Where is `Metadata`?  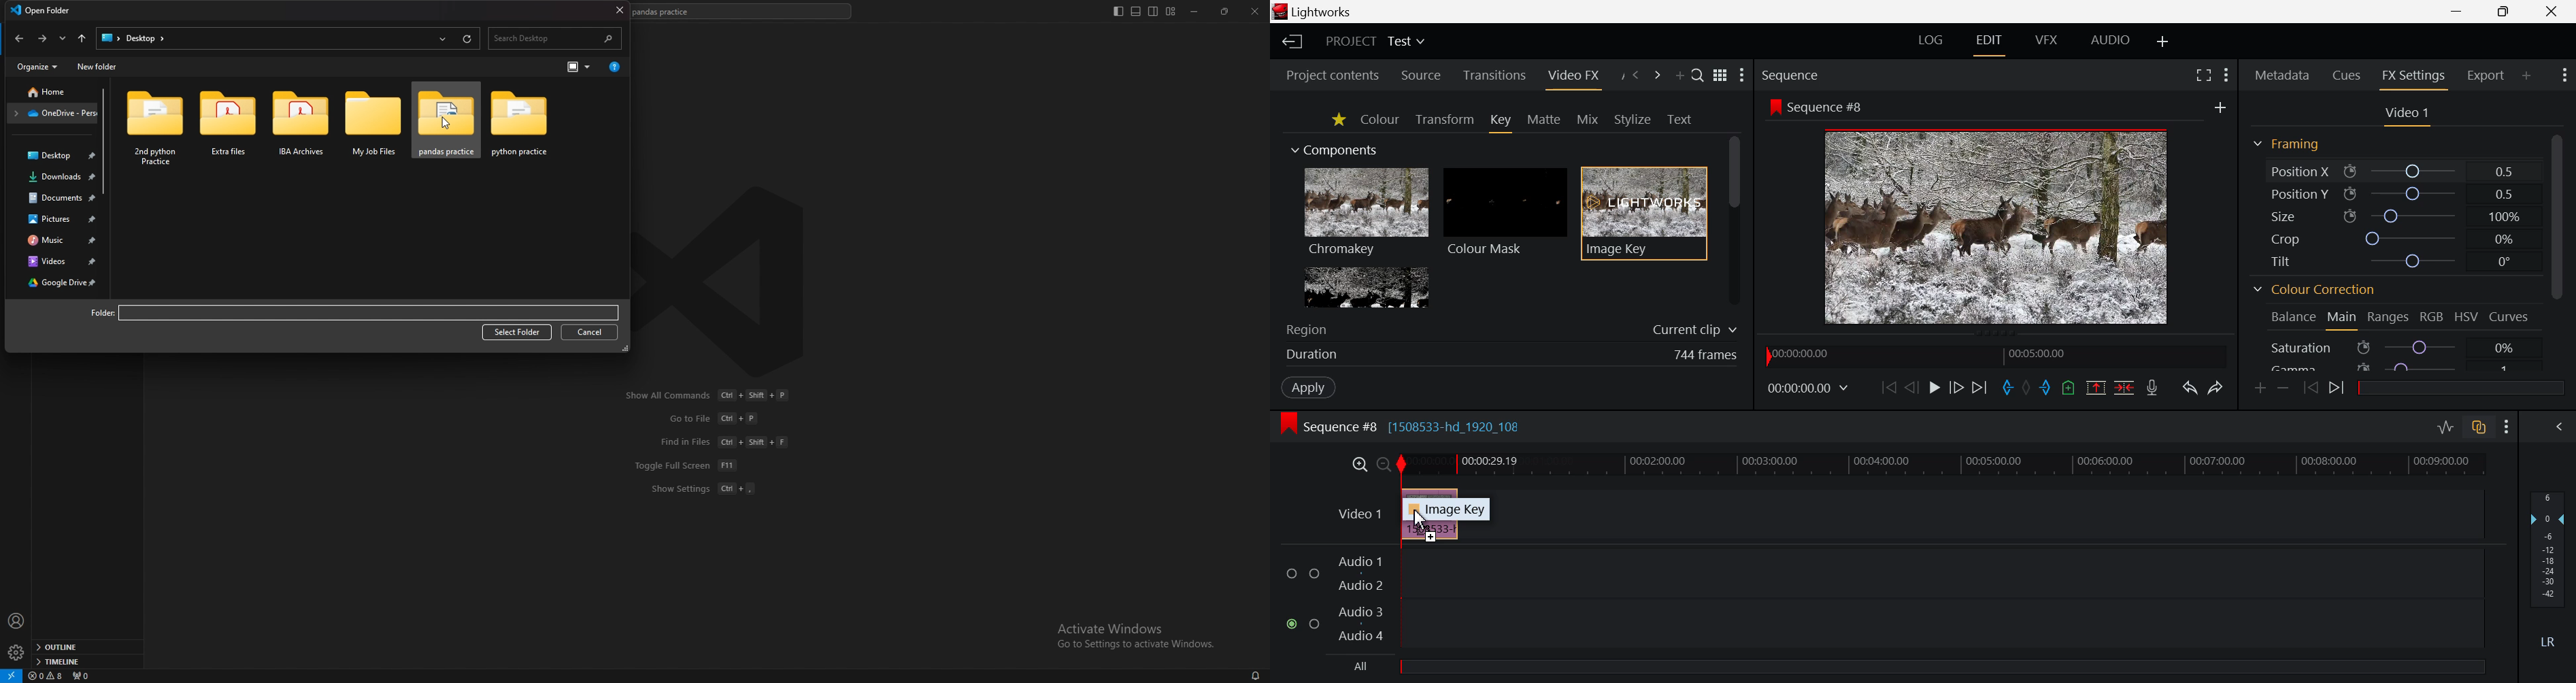 Metadata is located at coordinates (2282, 76).